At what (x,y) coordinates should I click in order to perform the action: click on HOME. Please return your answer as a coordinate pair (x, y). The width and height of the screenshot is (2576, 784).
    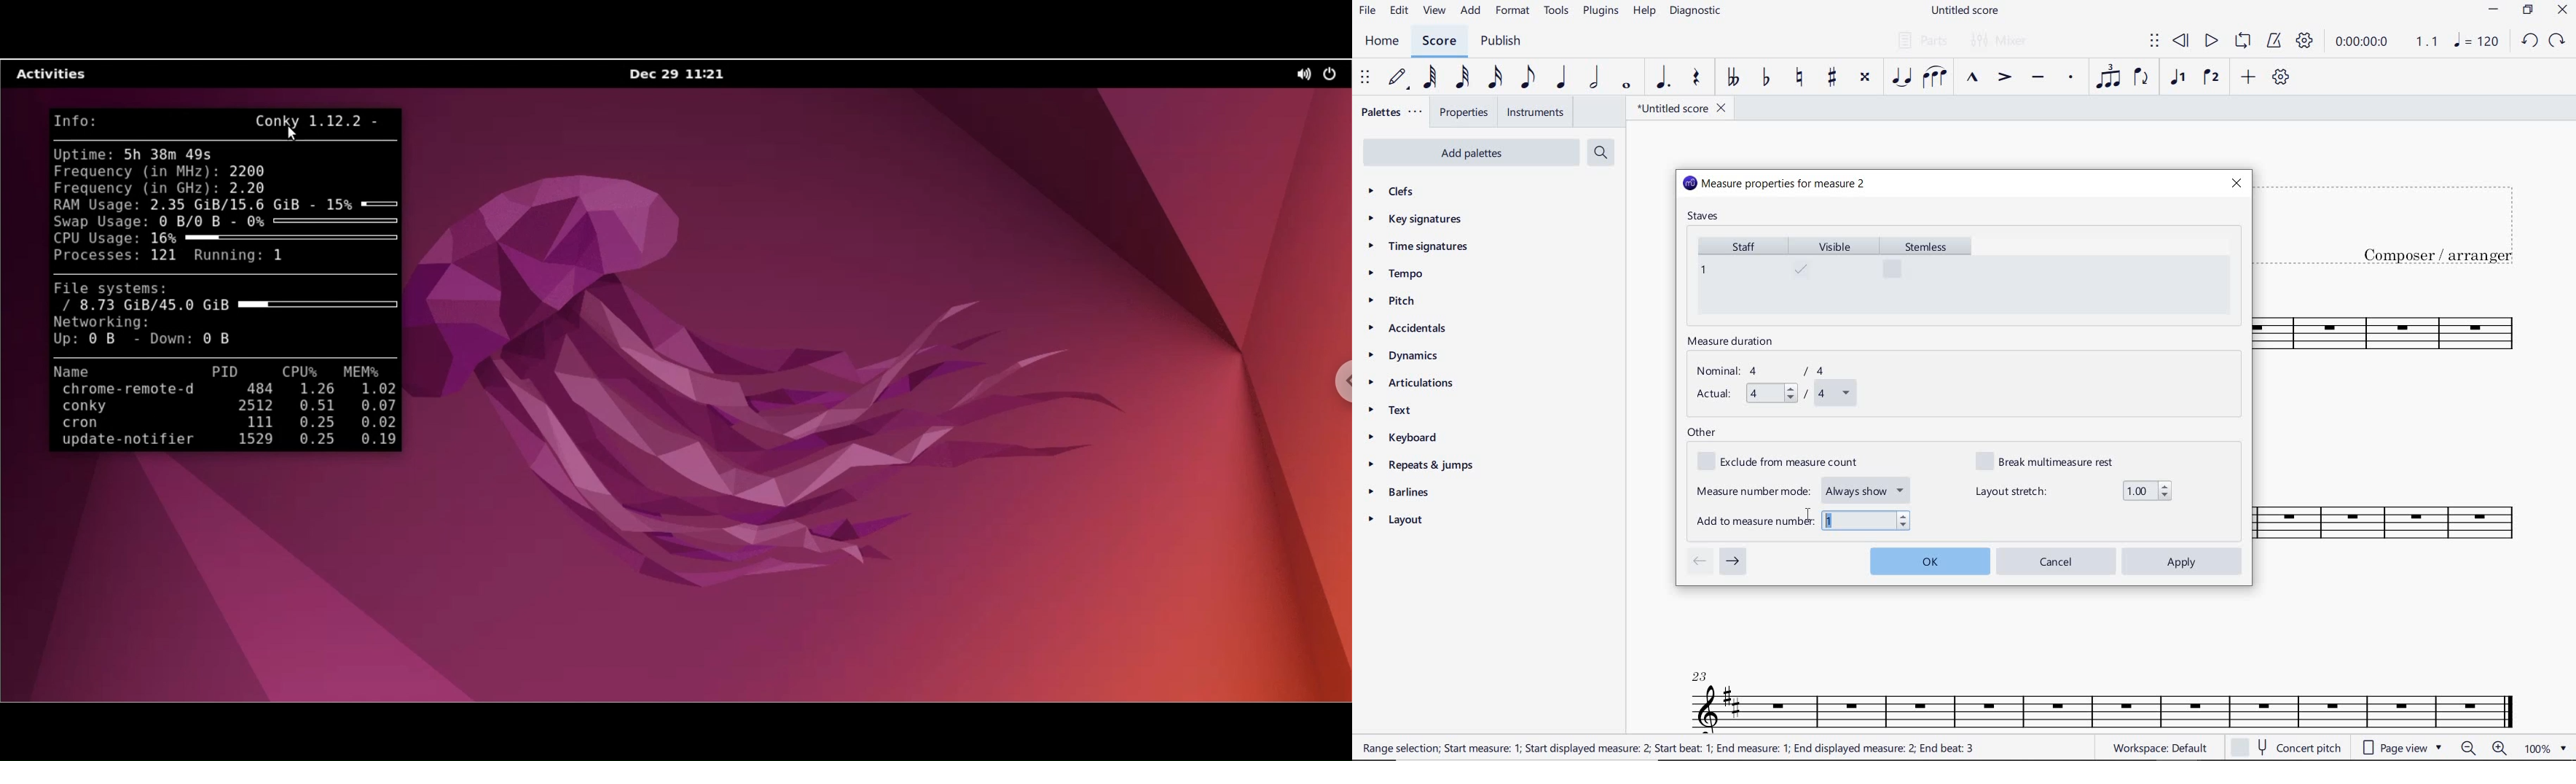
    Looking at the image, I should click on (1381, 42).